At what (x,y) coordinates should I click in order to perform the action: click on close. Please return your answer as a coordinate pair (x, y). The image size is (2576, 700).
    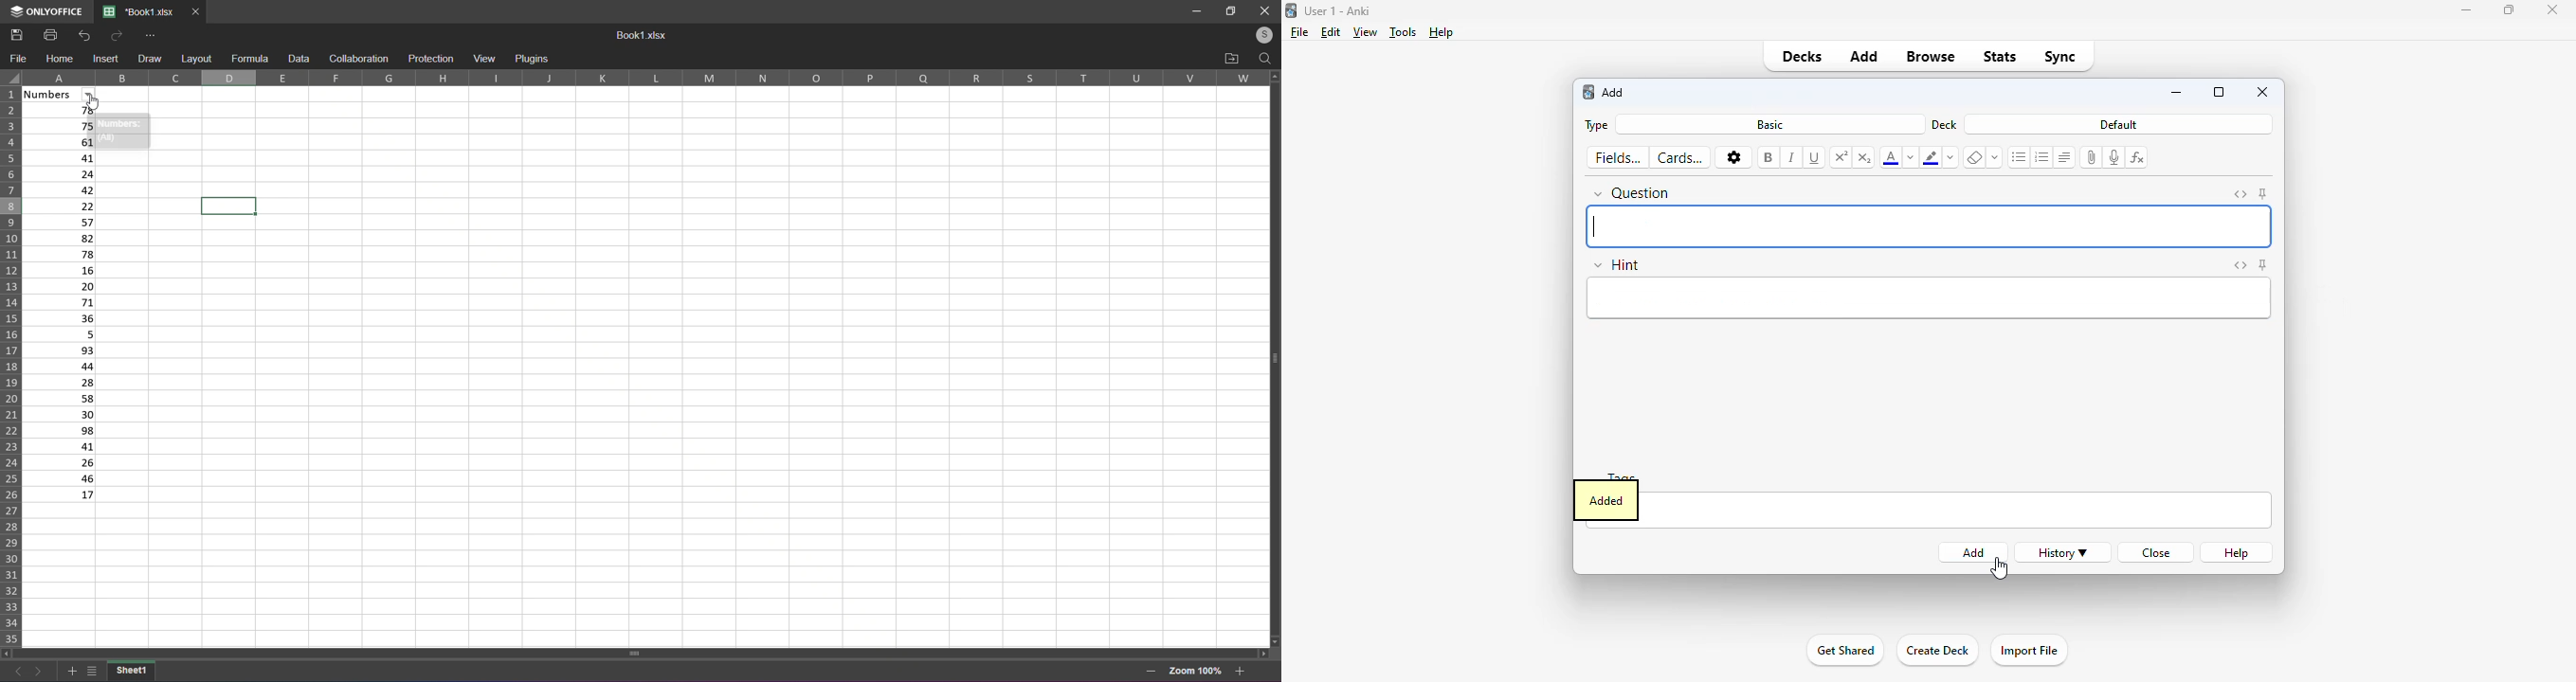
    Looking at the image, I should click on (2158, 553).